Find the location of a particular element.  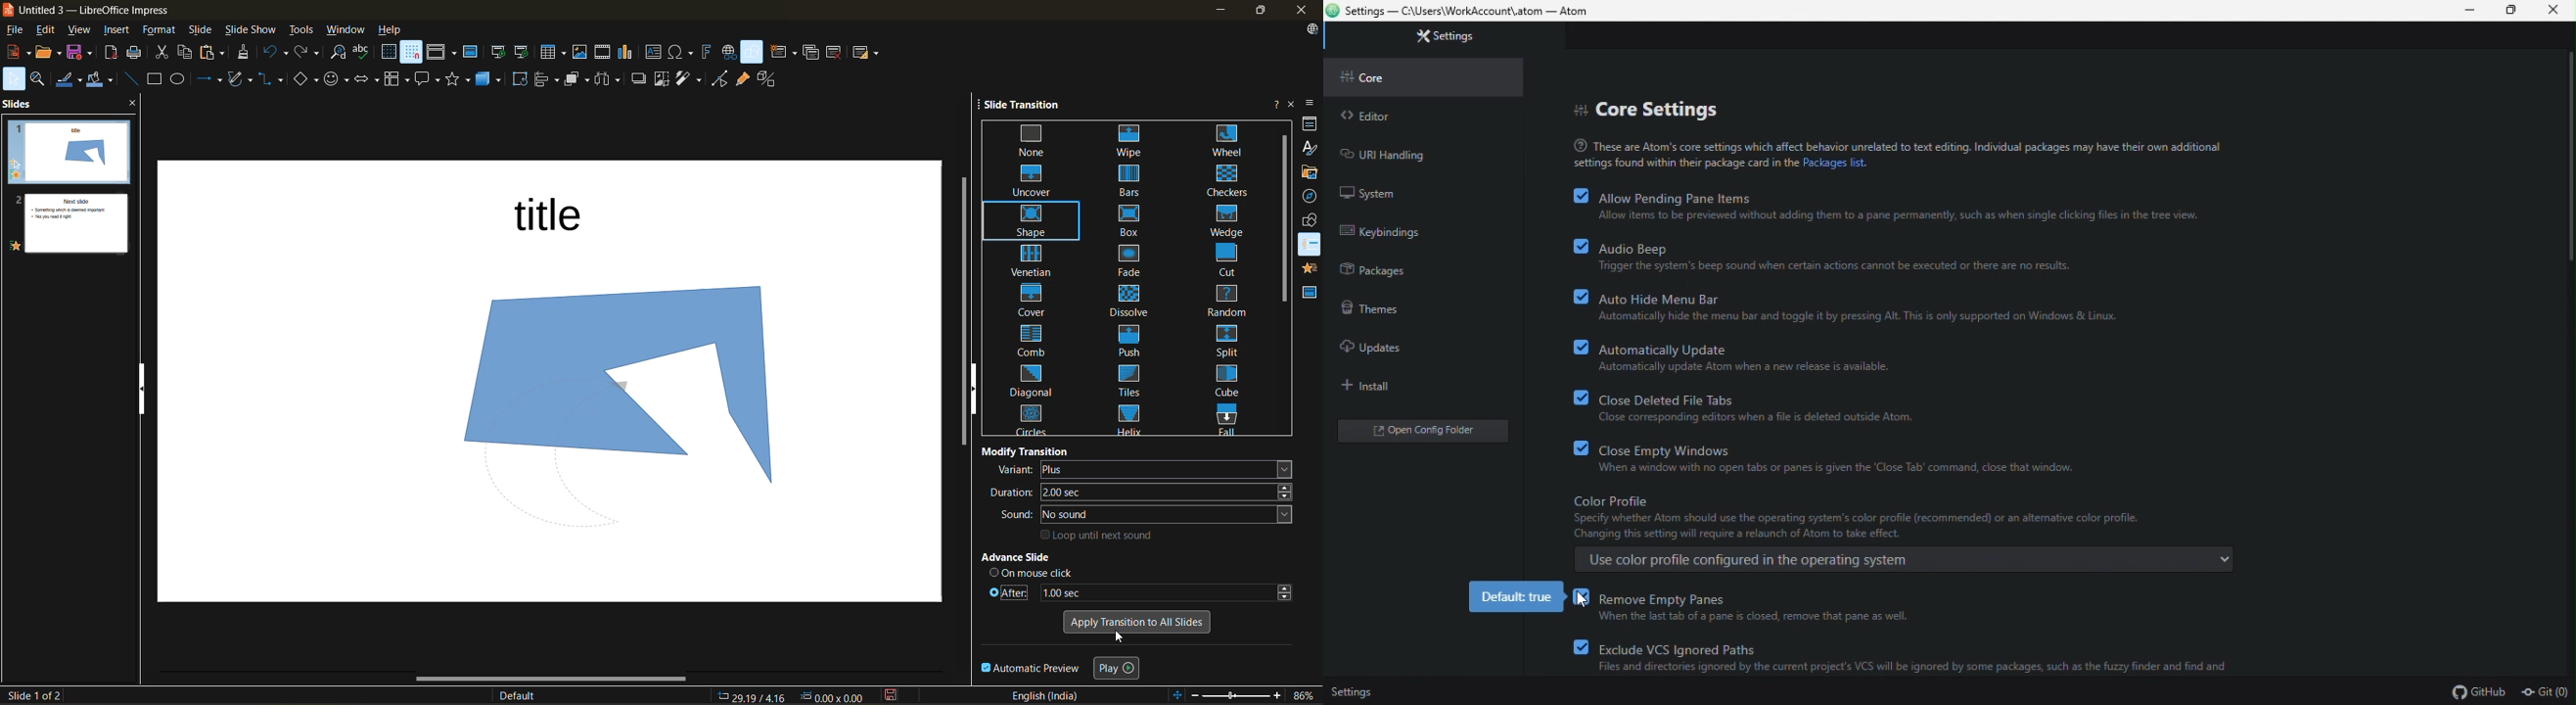

export directly as pdf is located at coordinates (112, 56).